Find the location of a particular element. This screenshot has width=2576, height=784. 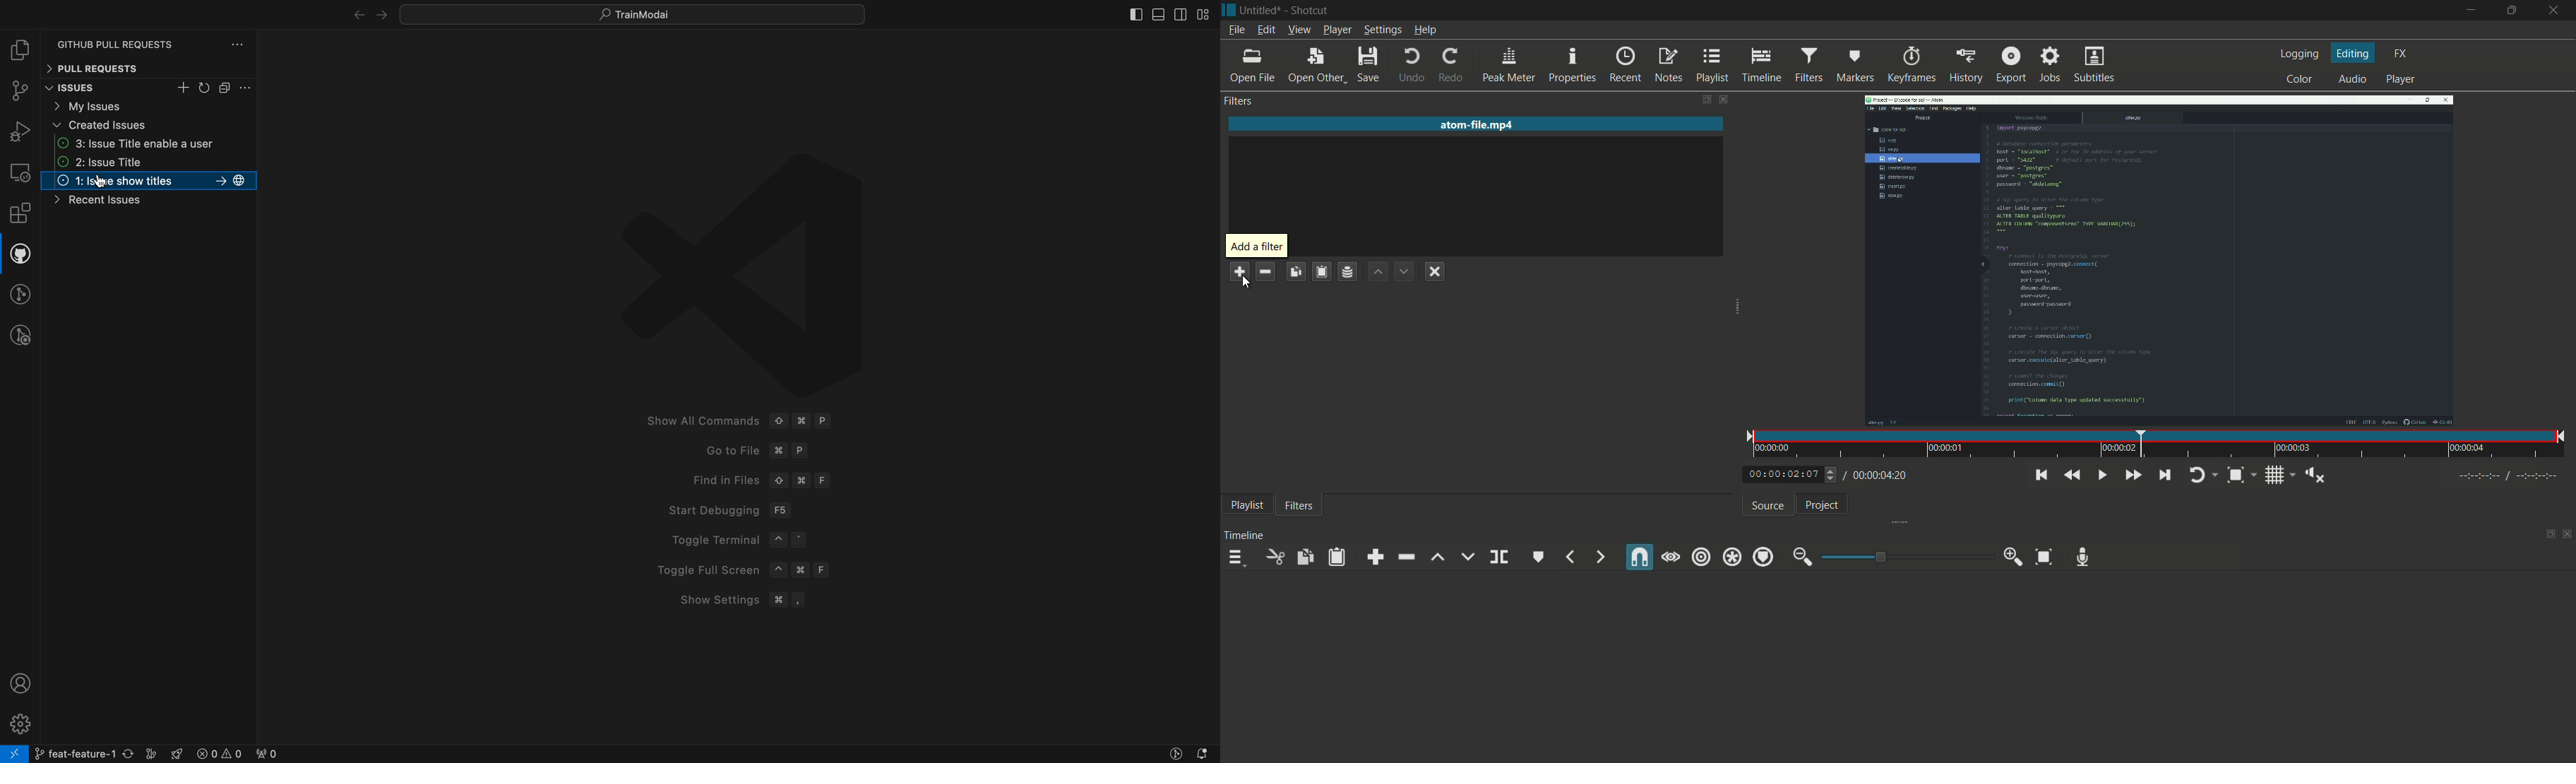

github pull request and issues is located at coordinates (19, 256).